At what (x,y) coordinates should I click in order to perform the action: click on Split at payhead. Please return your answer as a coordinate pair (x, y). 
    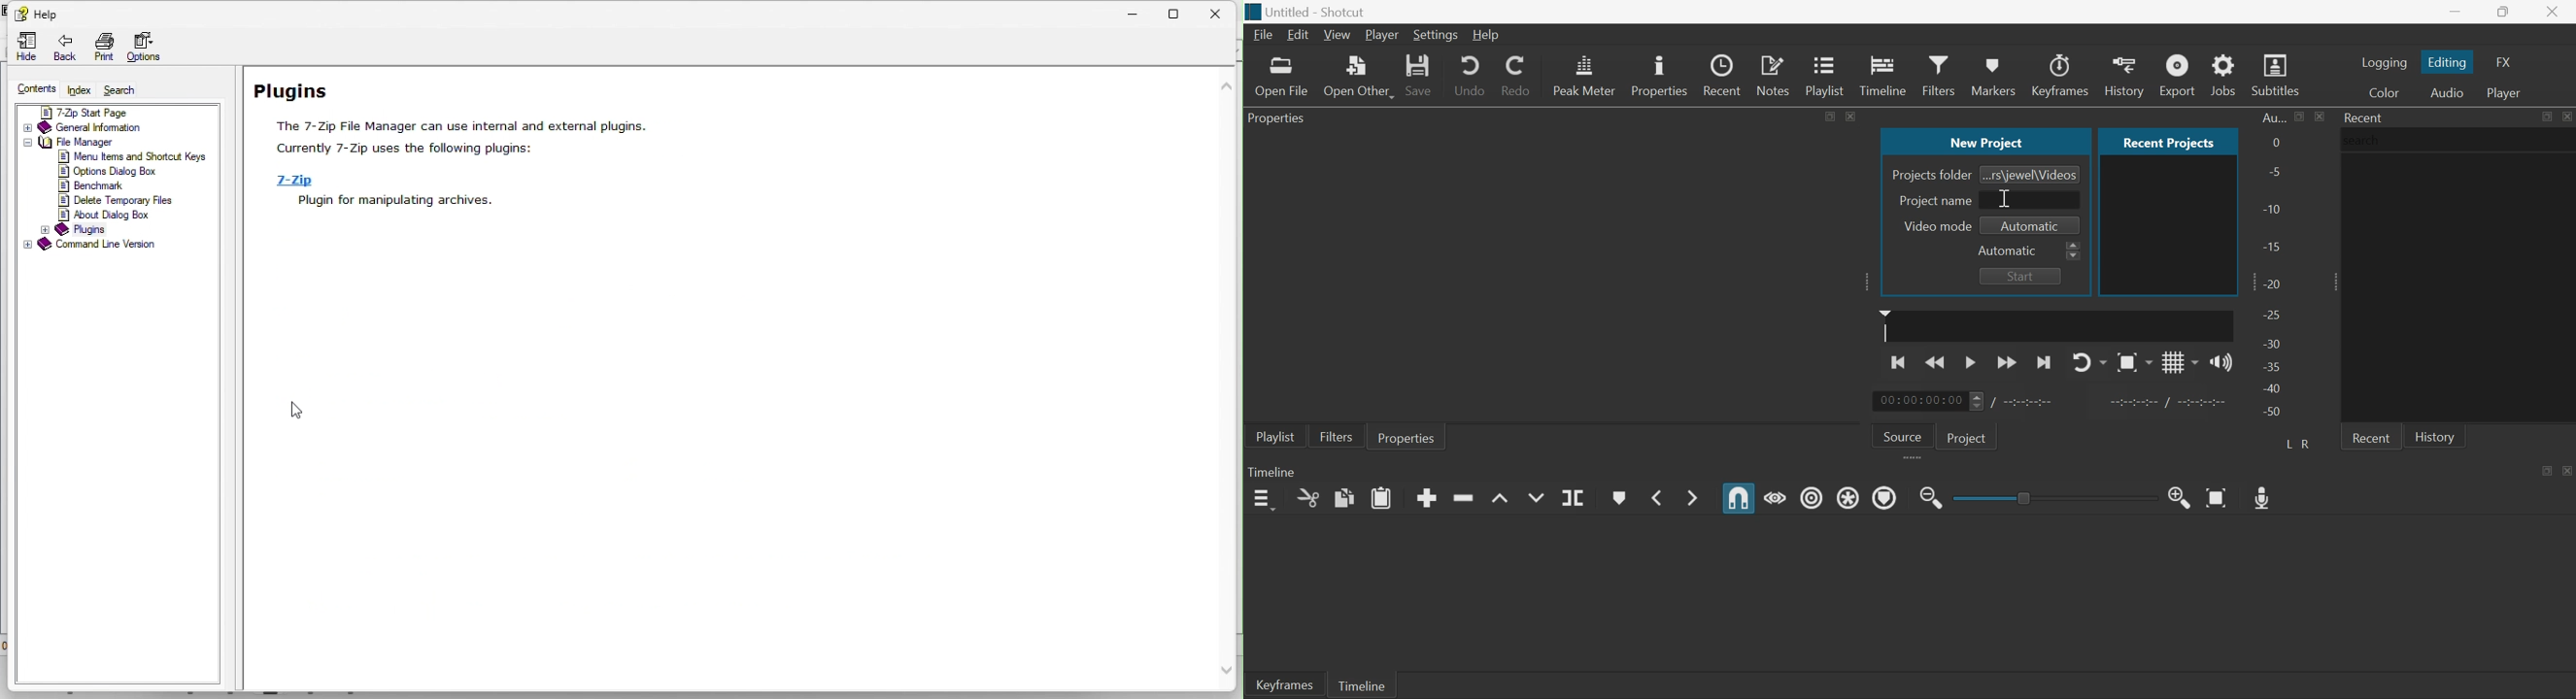
    Looking at the image, I should click on (1574, 498).